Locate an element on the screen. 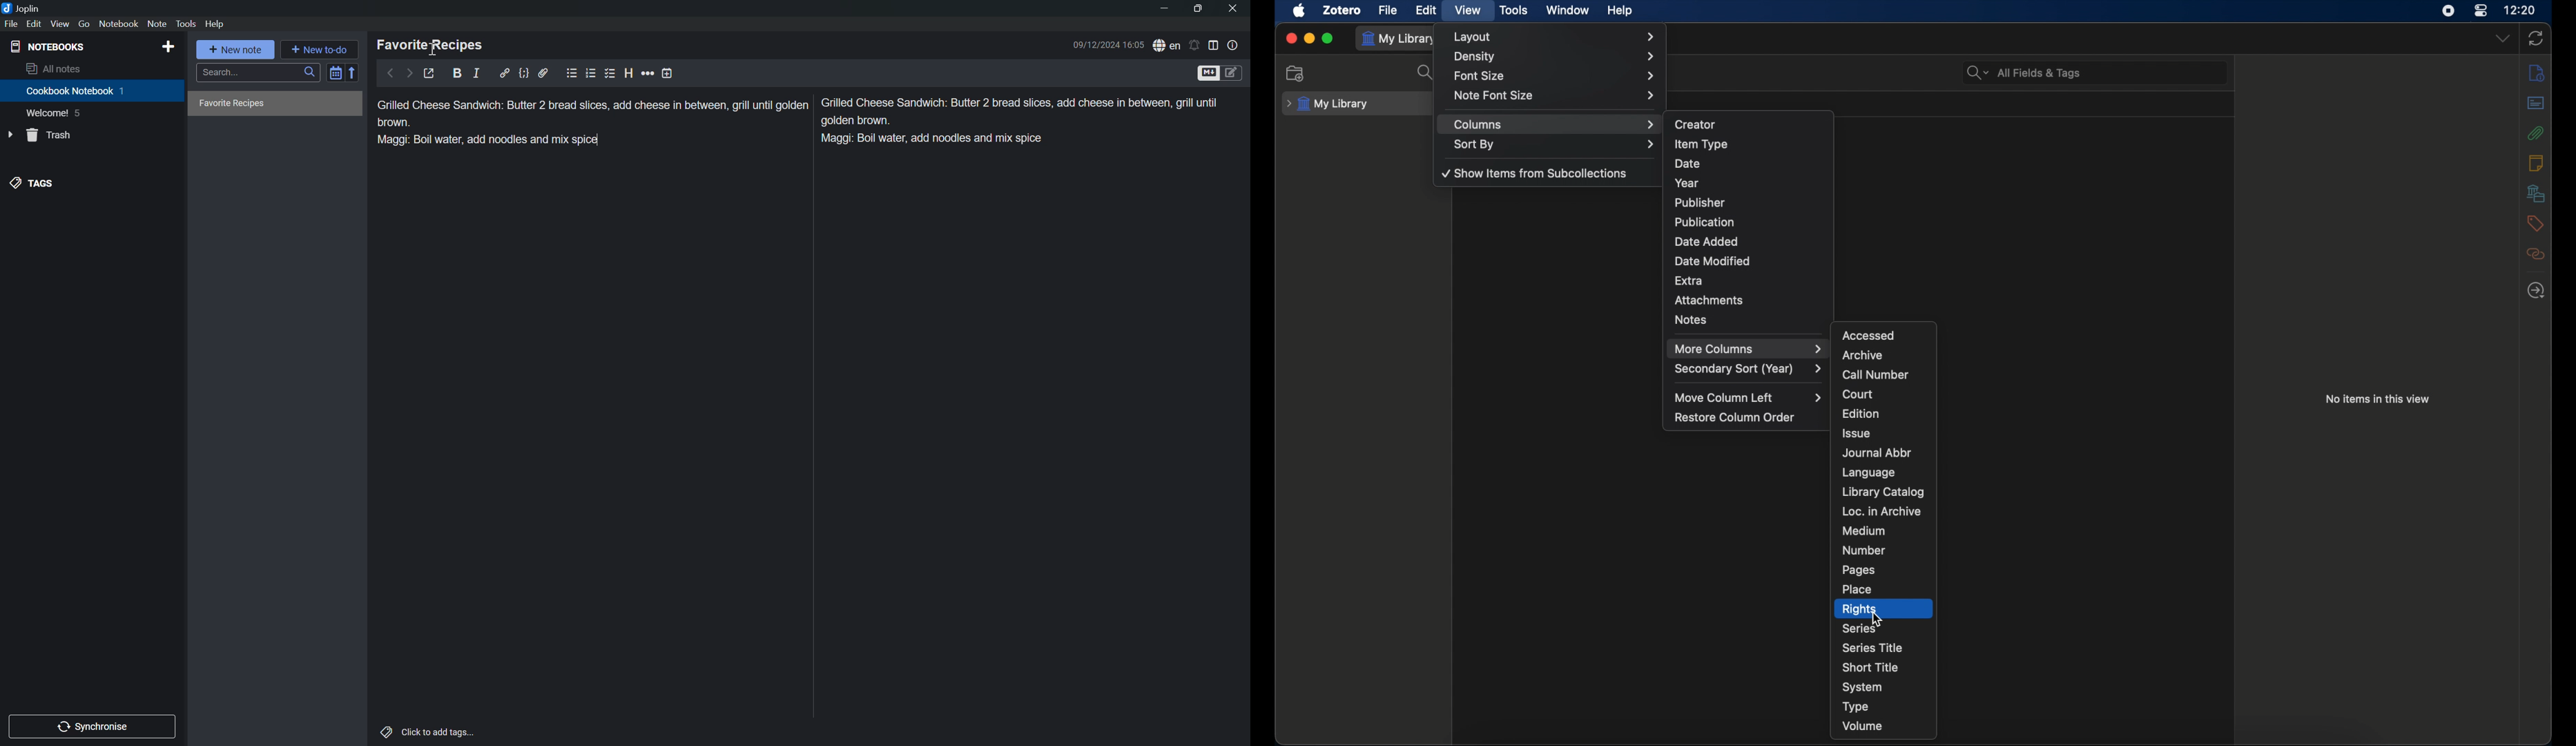 This screenshot has height=756, width=2576. my library is located at coordinates (1326, 104).